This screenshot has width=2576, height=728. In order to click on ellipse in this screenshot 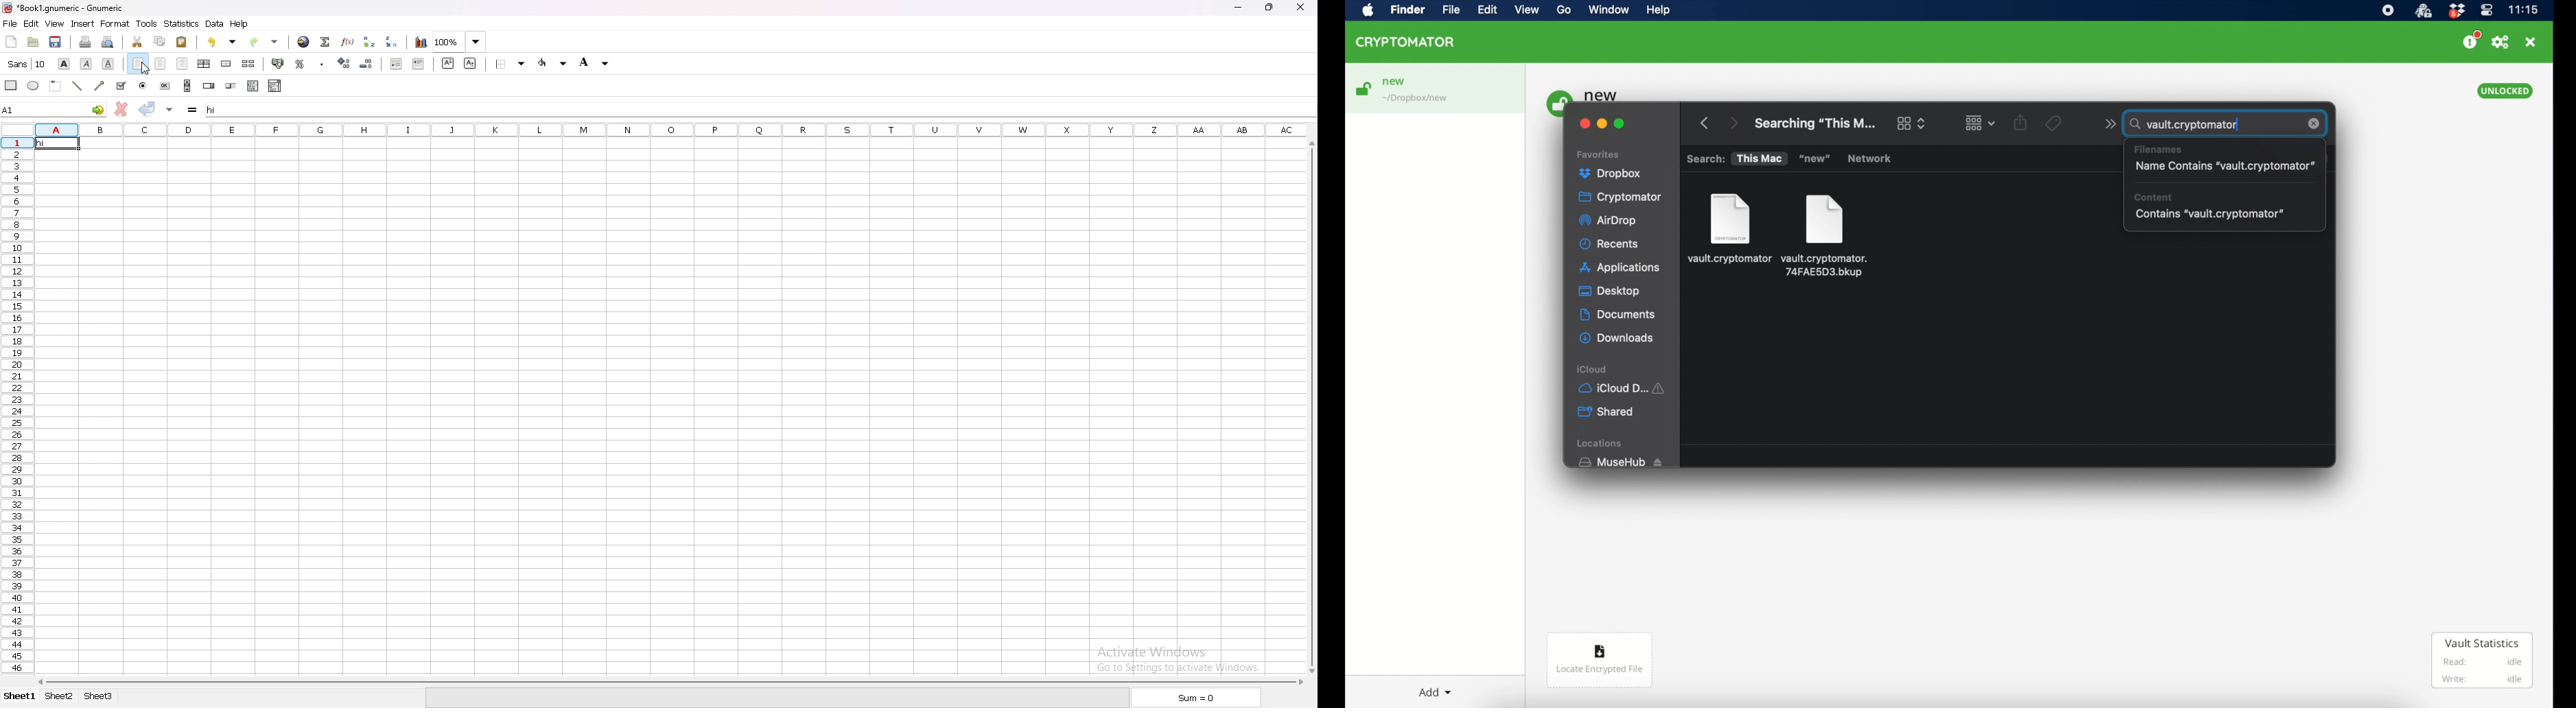, I will do `click(34, 86)`.